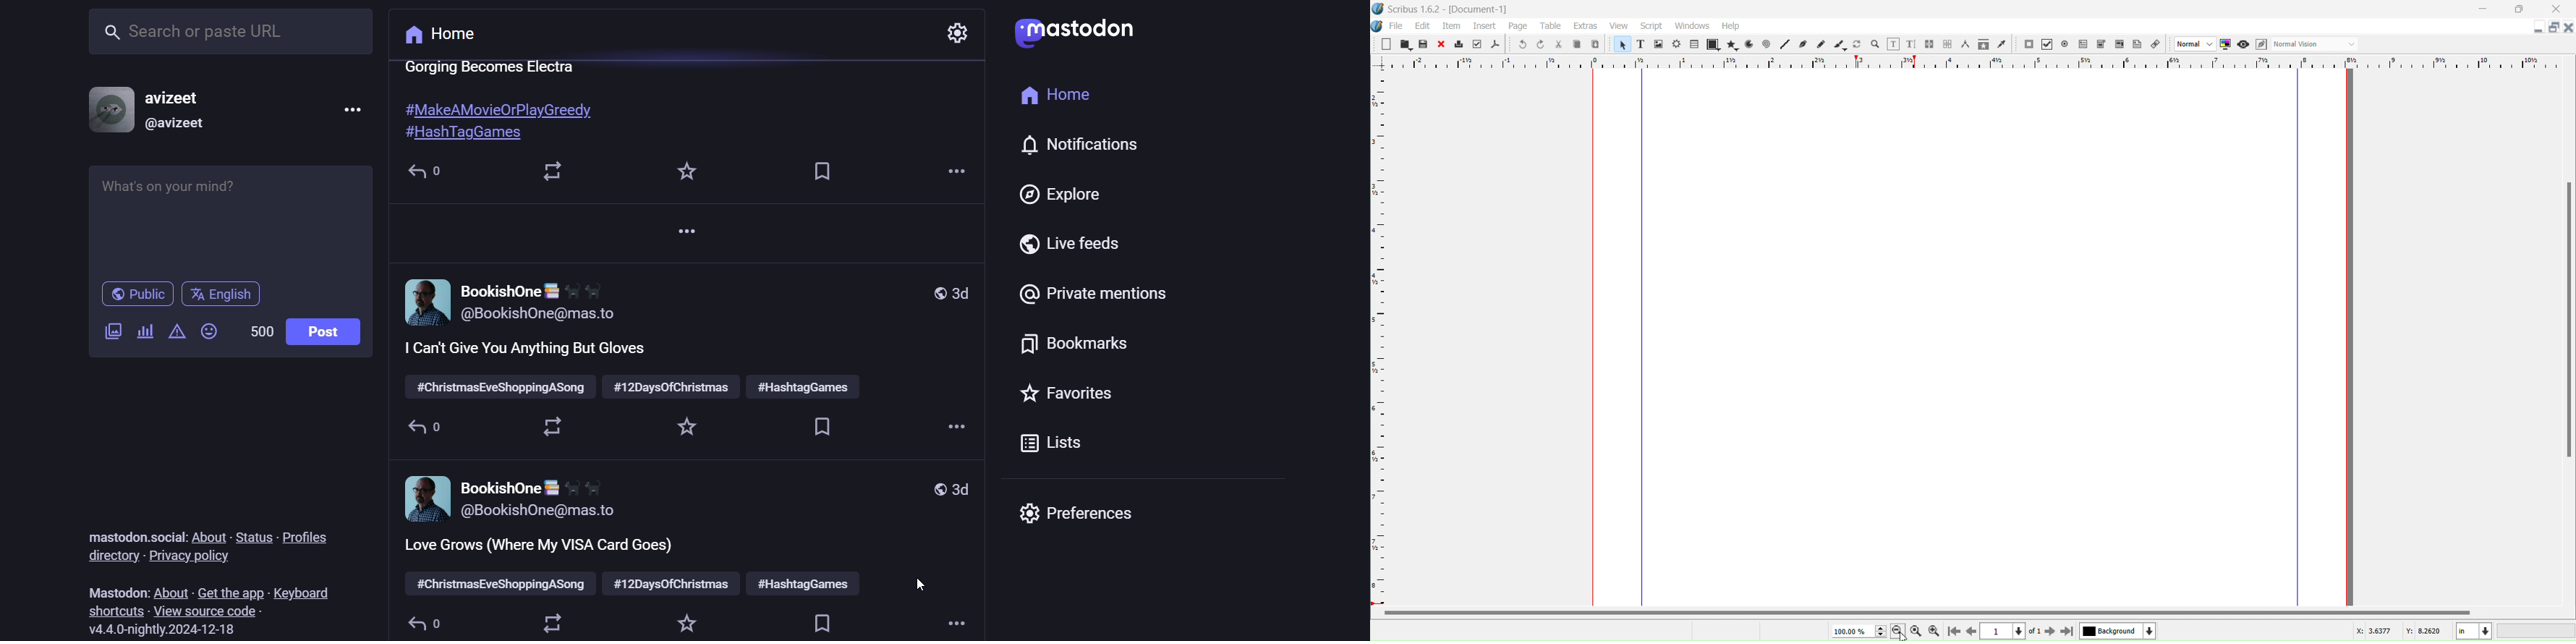  Describe the element at coordinates (546, 622) in the screenshot. I see `boost` at that location.